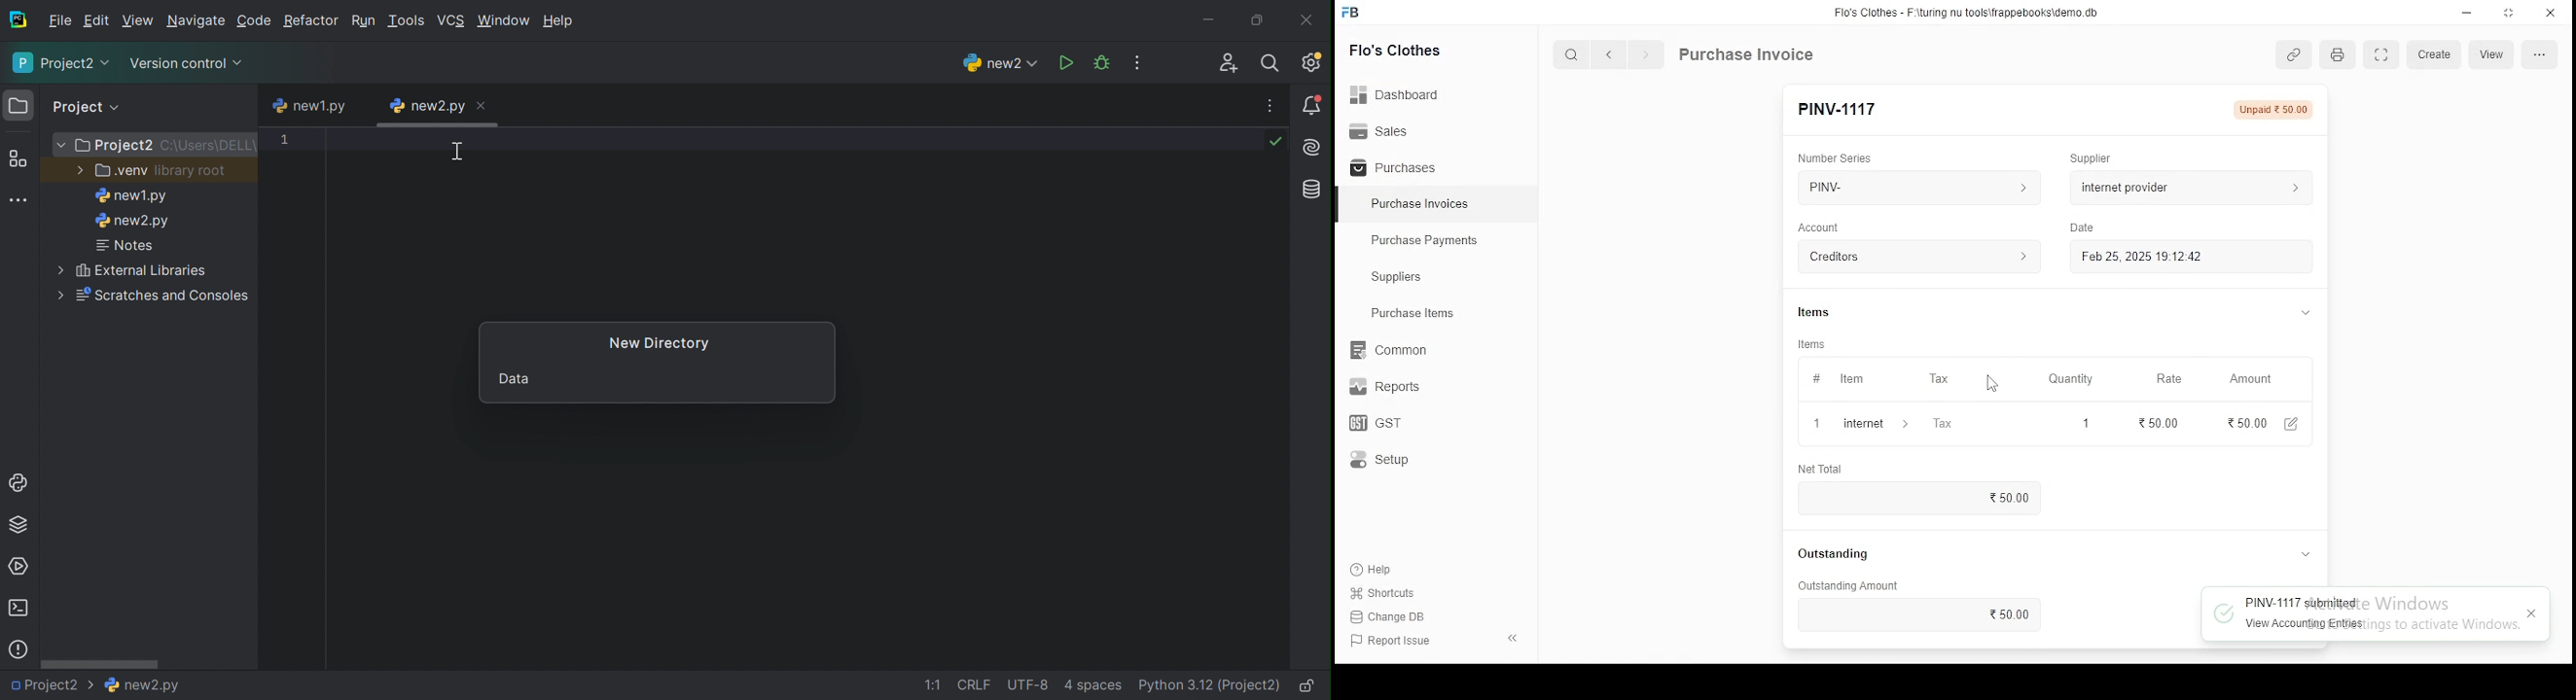 The width and height of the screenshot is (2576, 700). Describe the element at coordinates (1398, 50) in the screenshot. I see `flo's clothes` at that location.